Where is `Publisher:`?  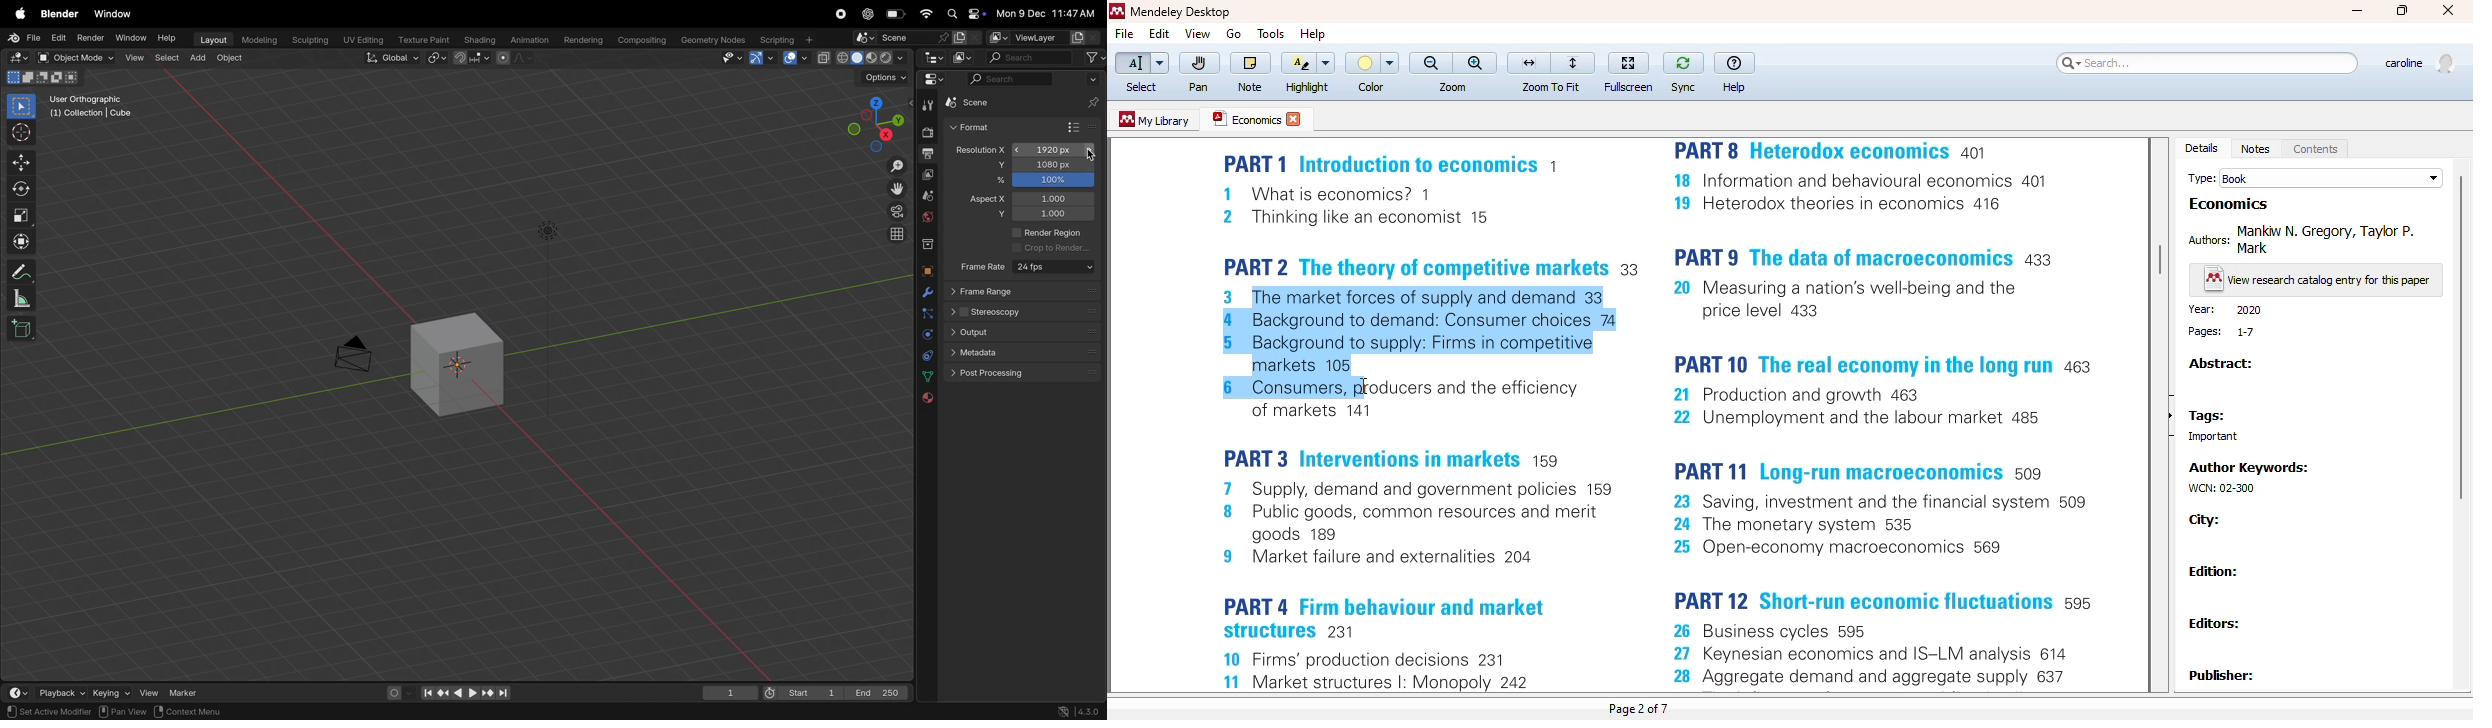 Publisher: is located at coordinates (2220, 675).